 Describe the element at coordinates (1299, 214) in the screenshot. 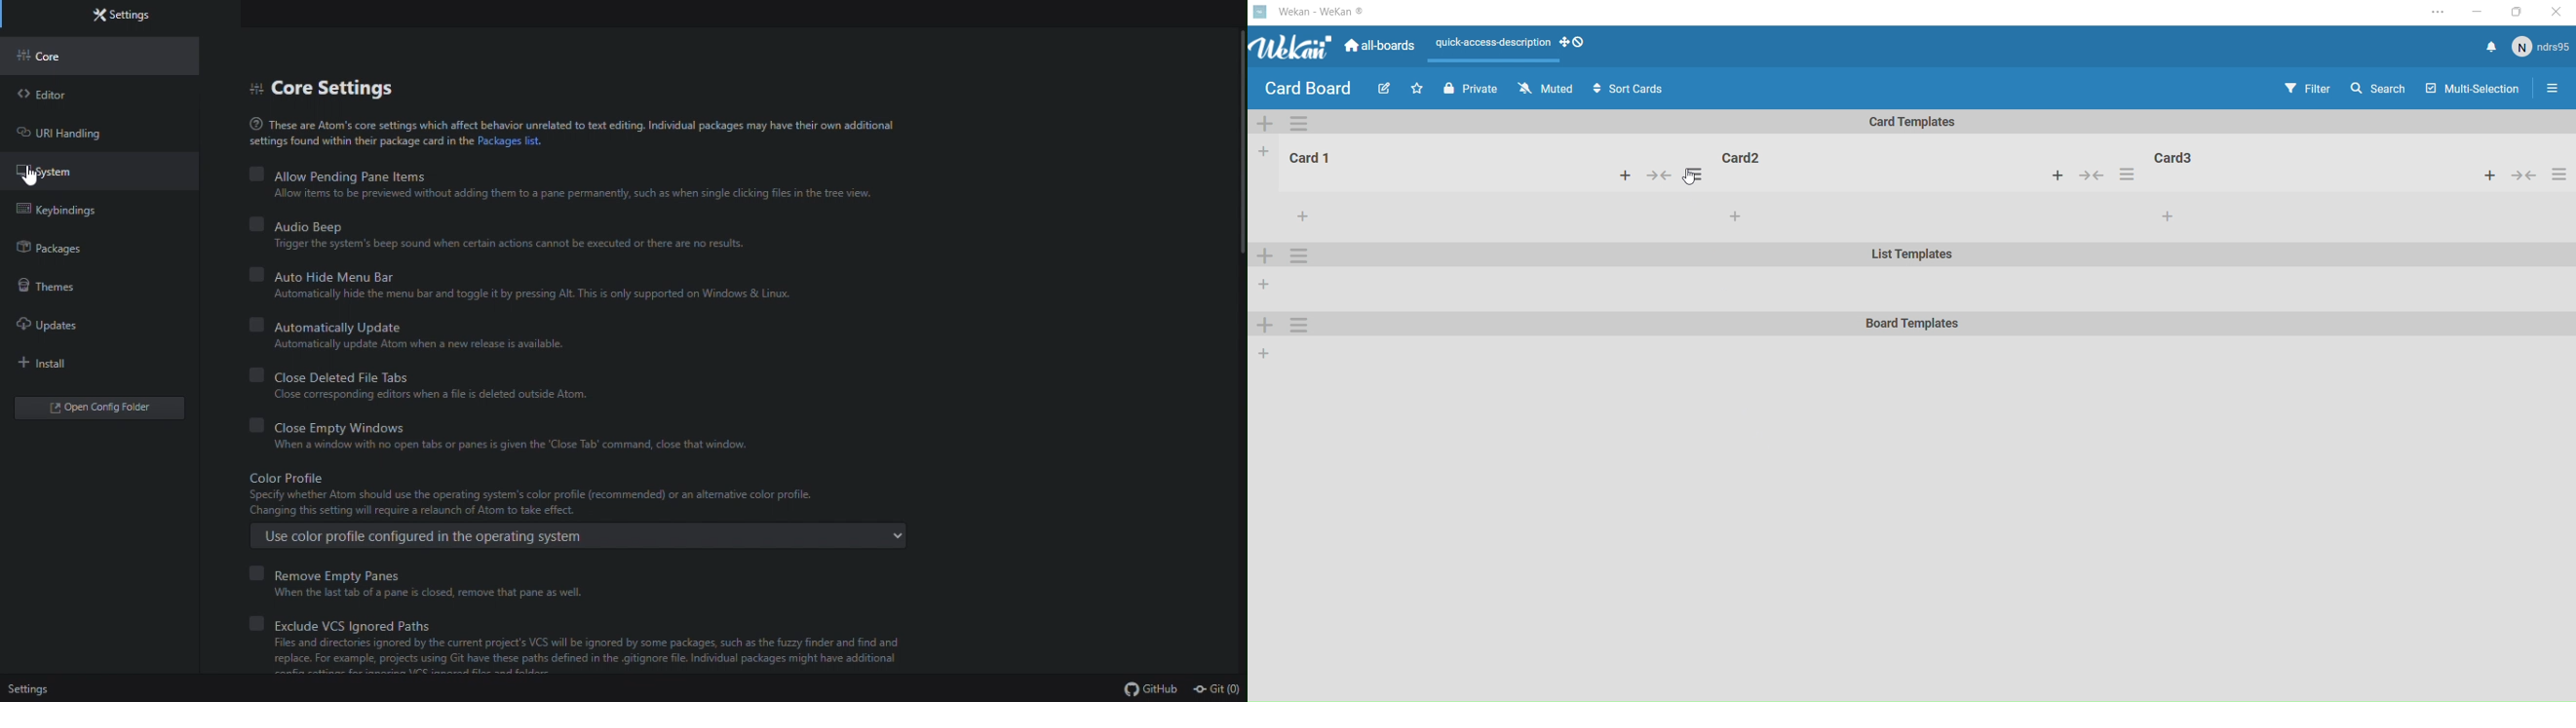

I see `more` at that location.